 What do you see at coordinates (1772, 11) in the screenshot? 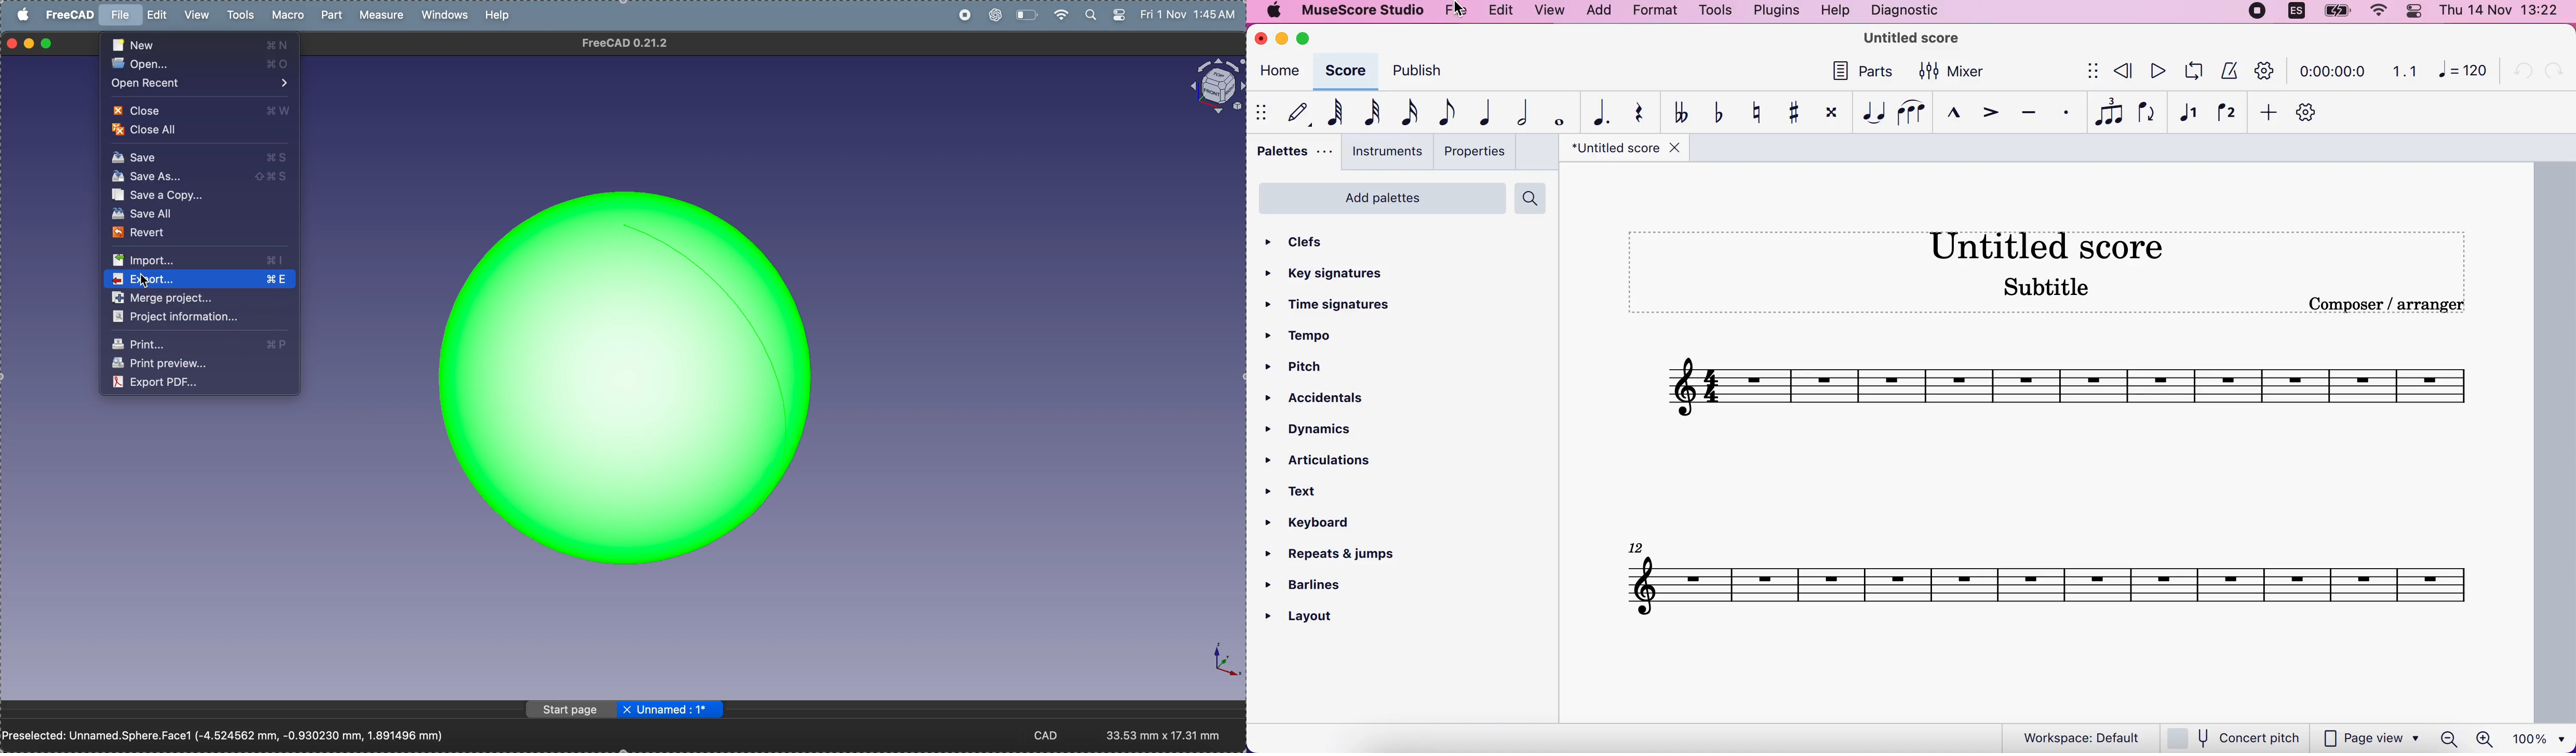
I see `plugins` at bounding box center [1772, 11].